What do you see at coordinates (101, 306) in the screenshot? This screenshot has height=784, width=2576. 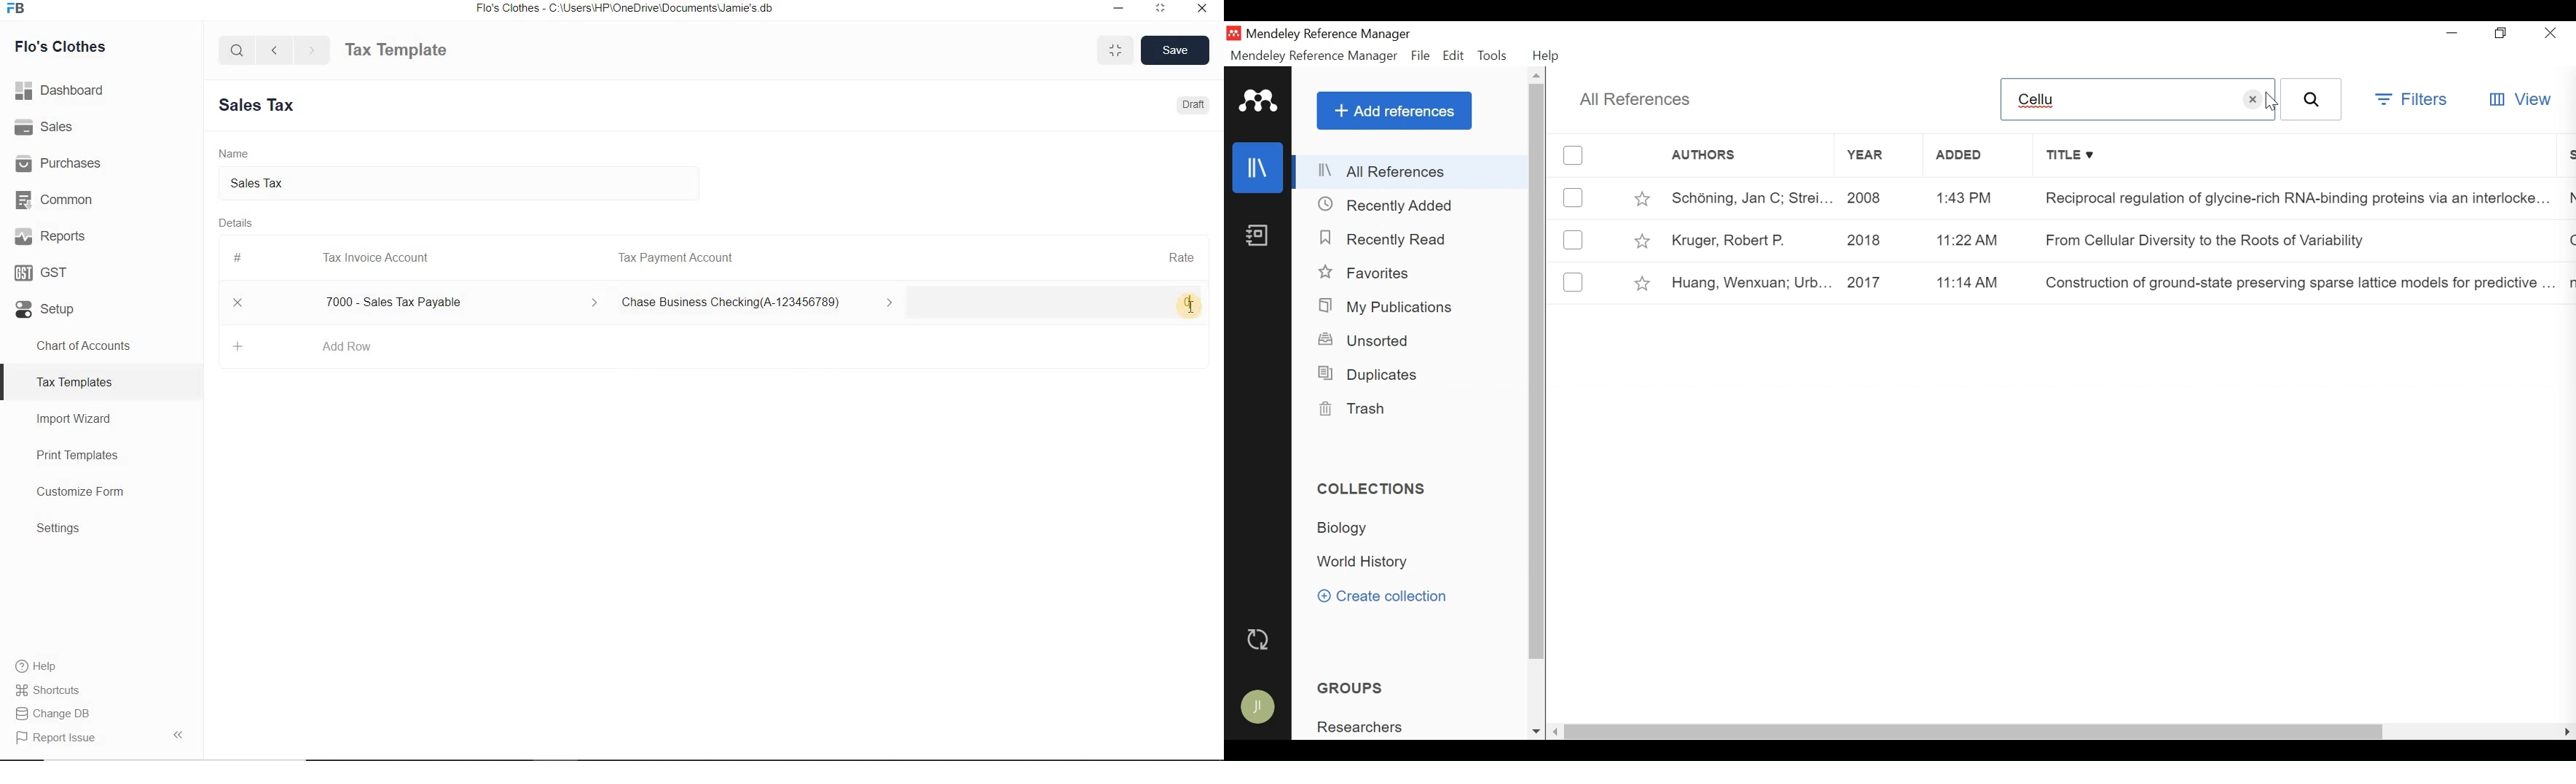 I see `Setup` at bounding box center [101, 306].